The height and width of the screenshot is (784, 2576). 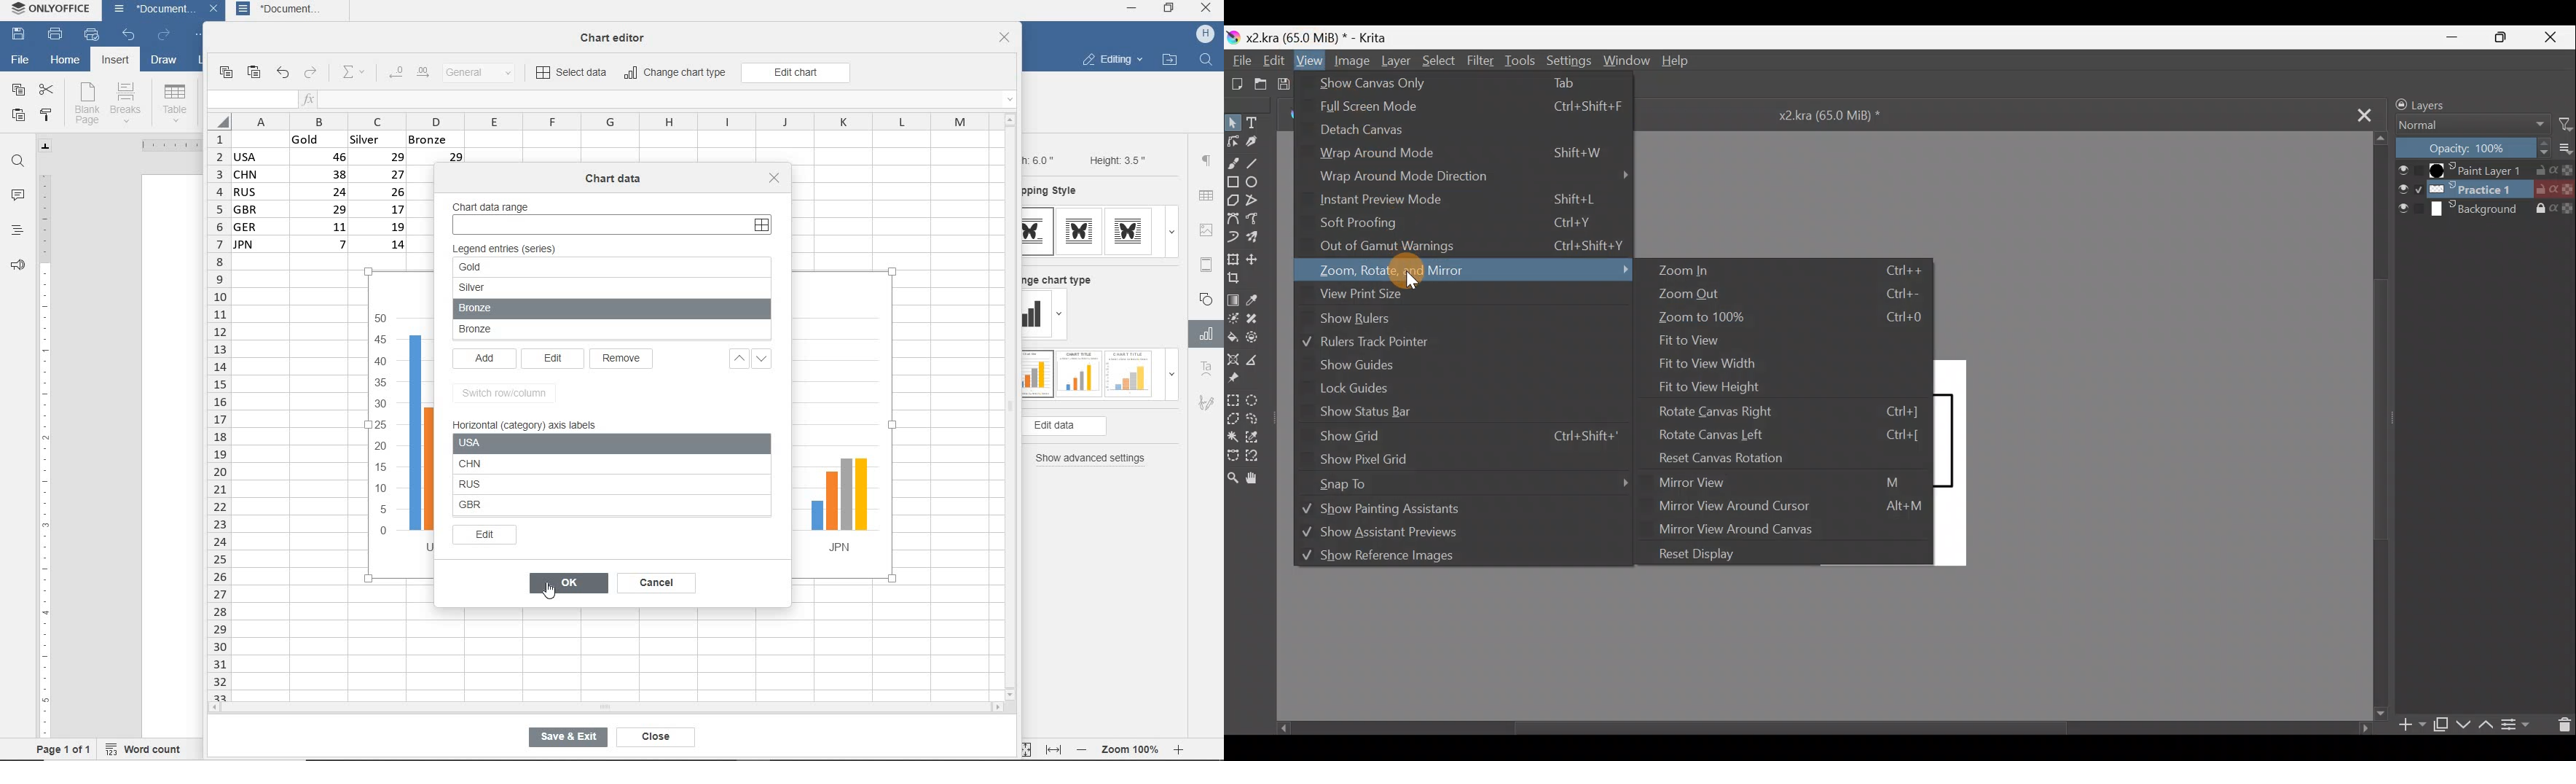 I want to click on Settings, so click(x=1567, y=63).